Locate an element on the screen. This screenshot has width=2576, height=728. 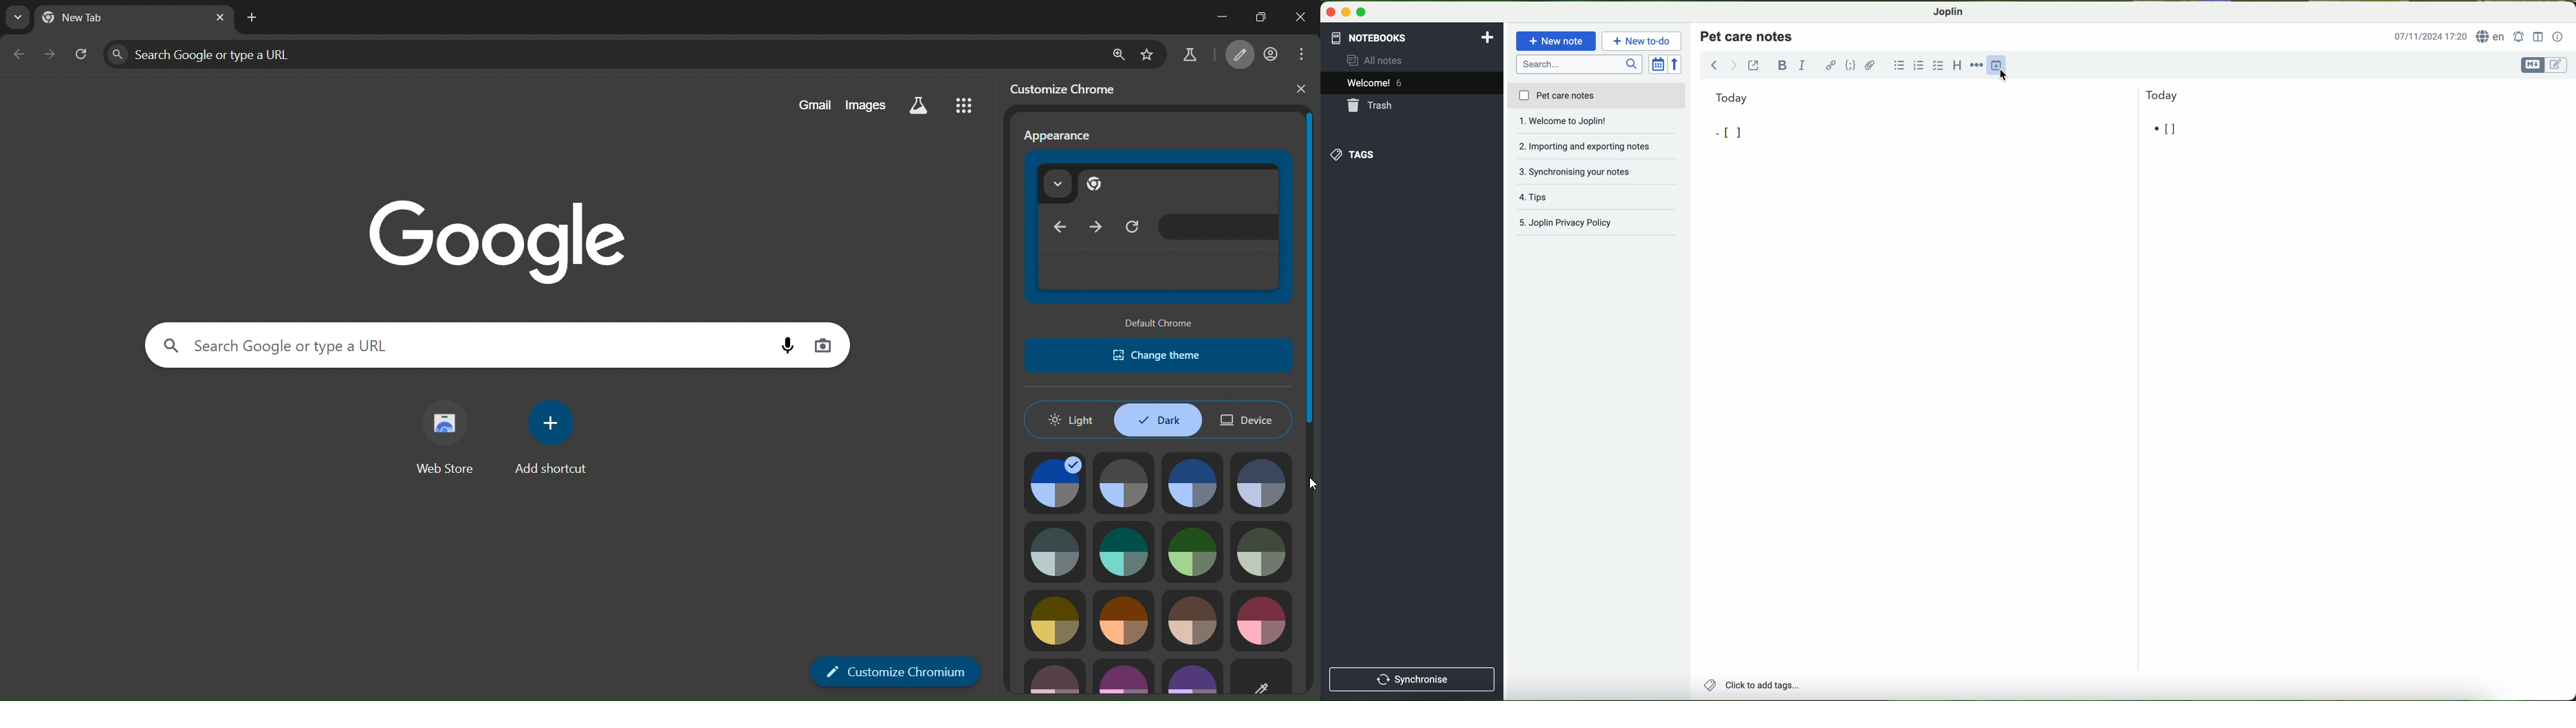
theme is located at coordinates (1192, 485).